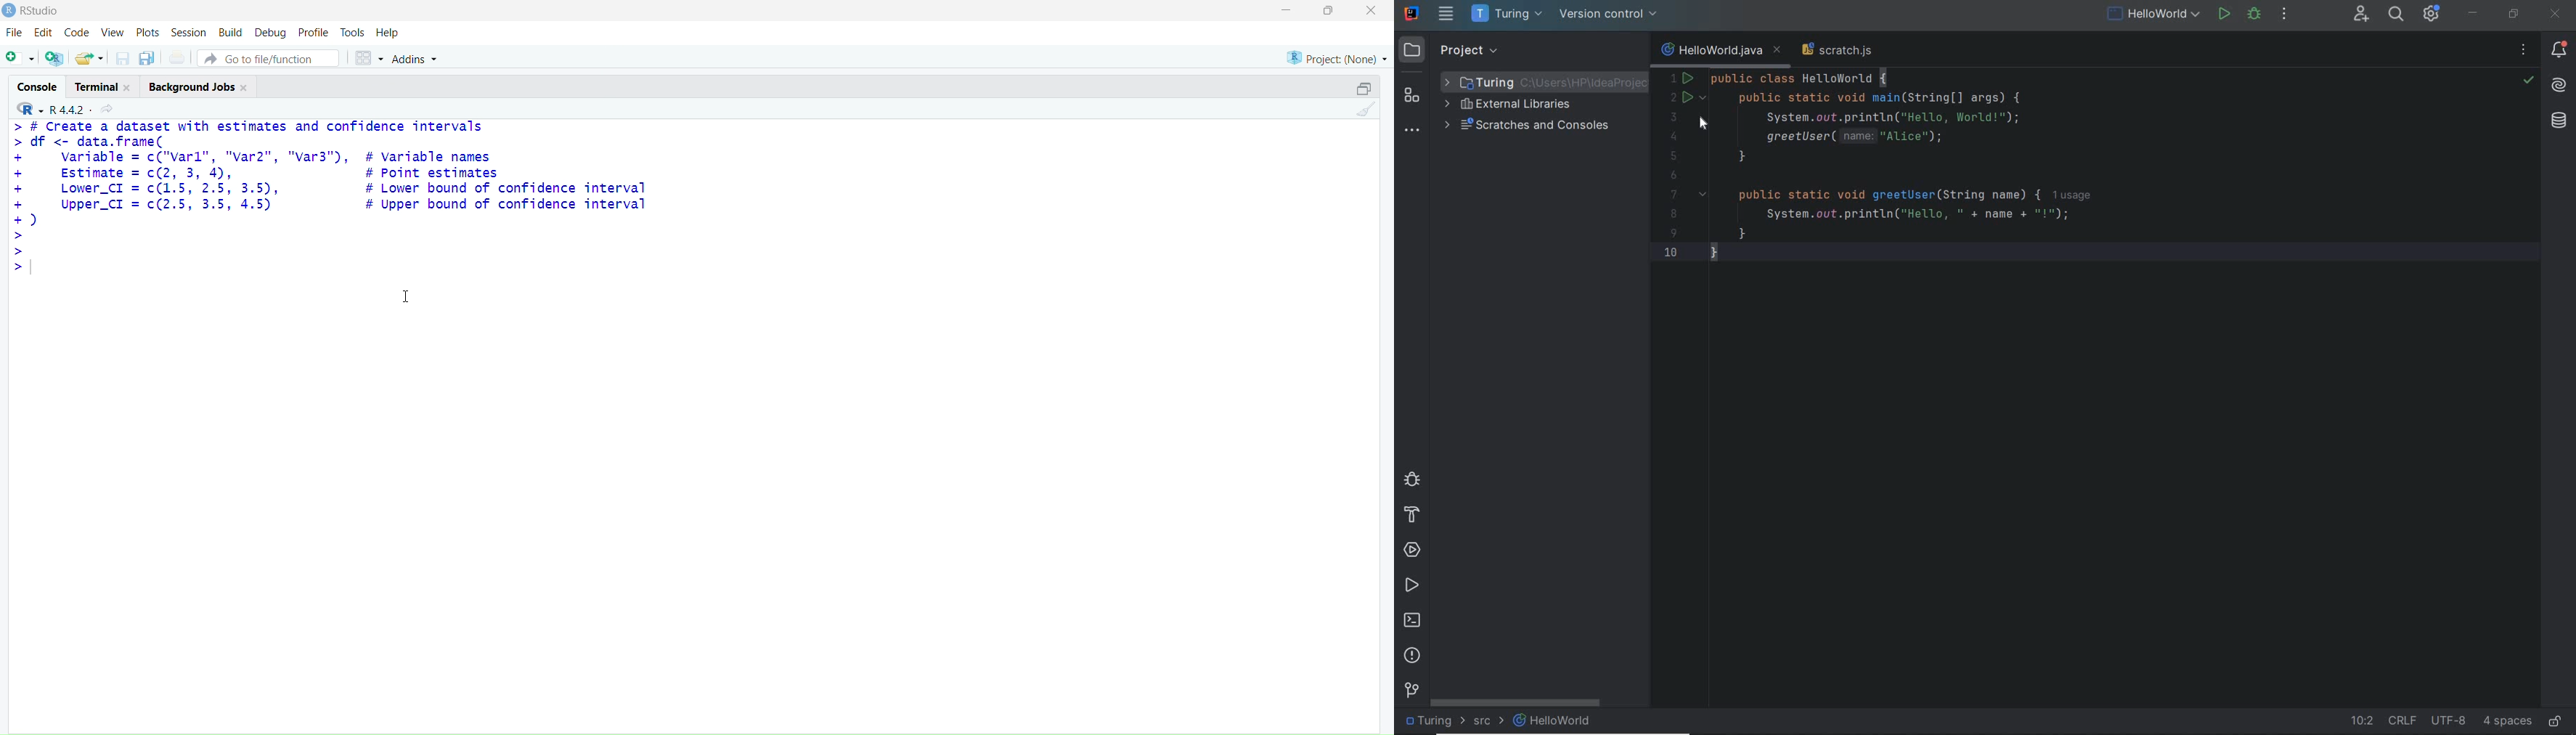 Image resolution: width=2576 pixels, height=756 pixels. I want to click on close, so click(1372, 12).